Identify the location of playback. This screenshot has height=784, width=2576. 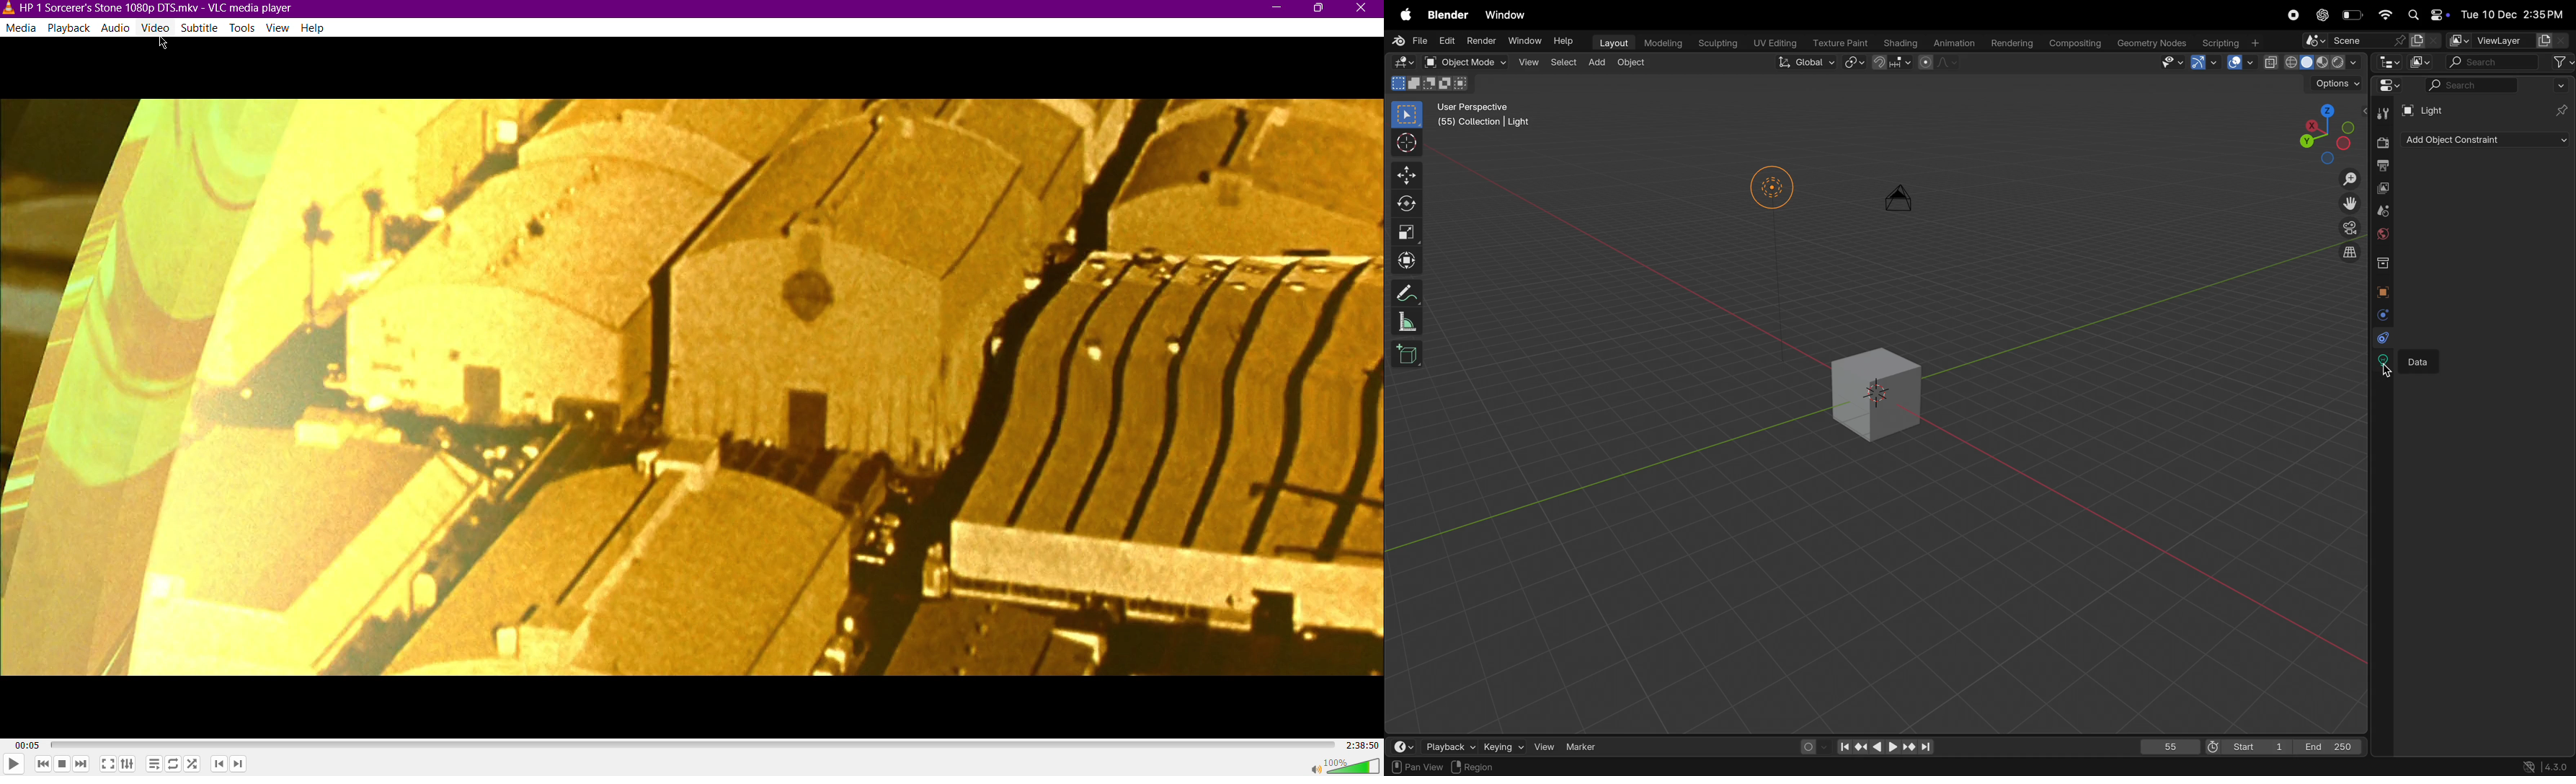
(1450, 746).